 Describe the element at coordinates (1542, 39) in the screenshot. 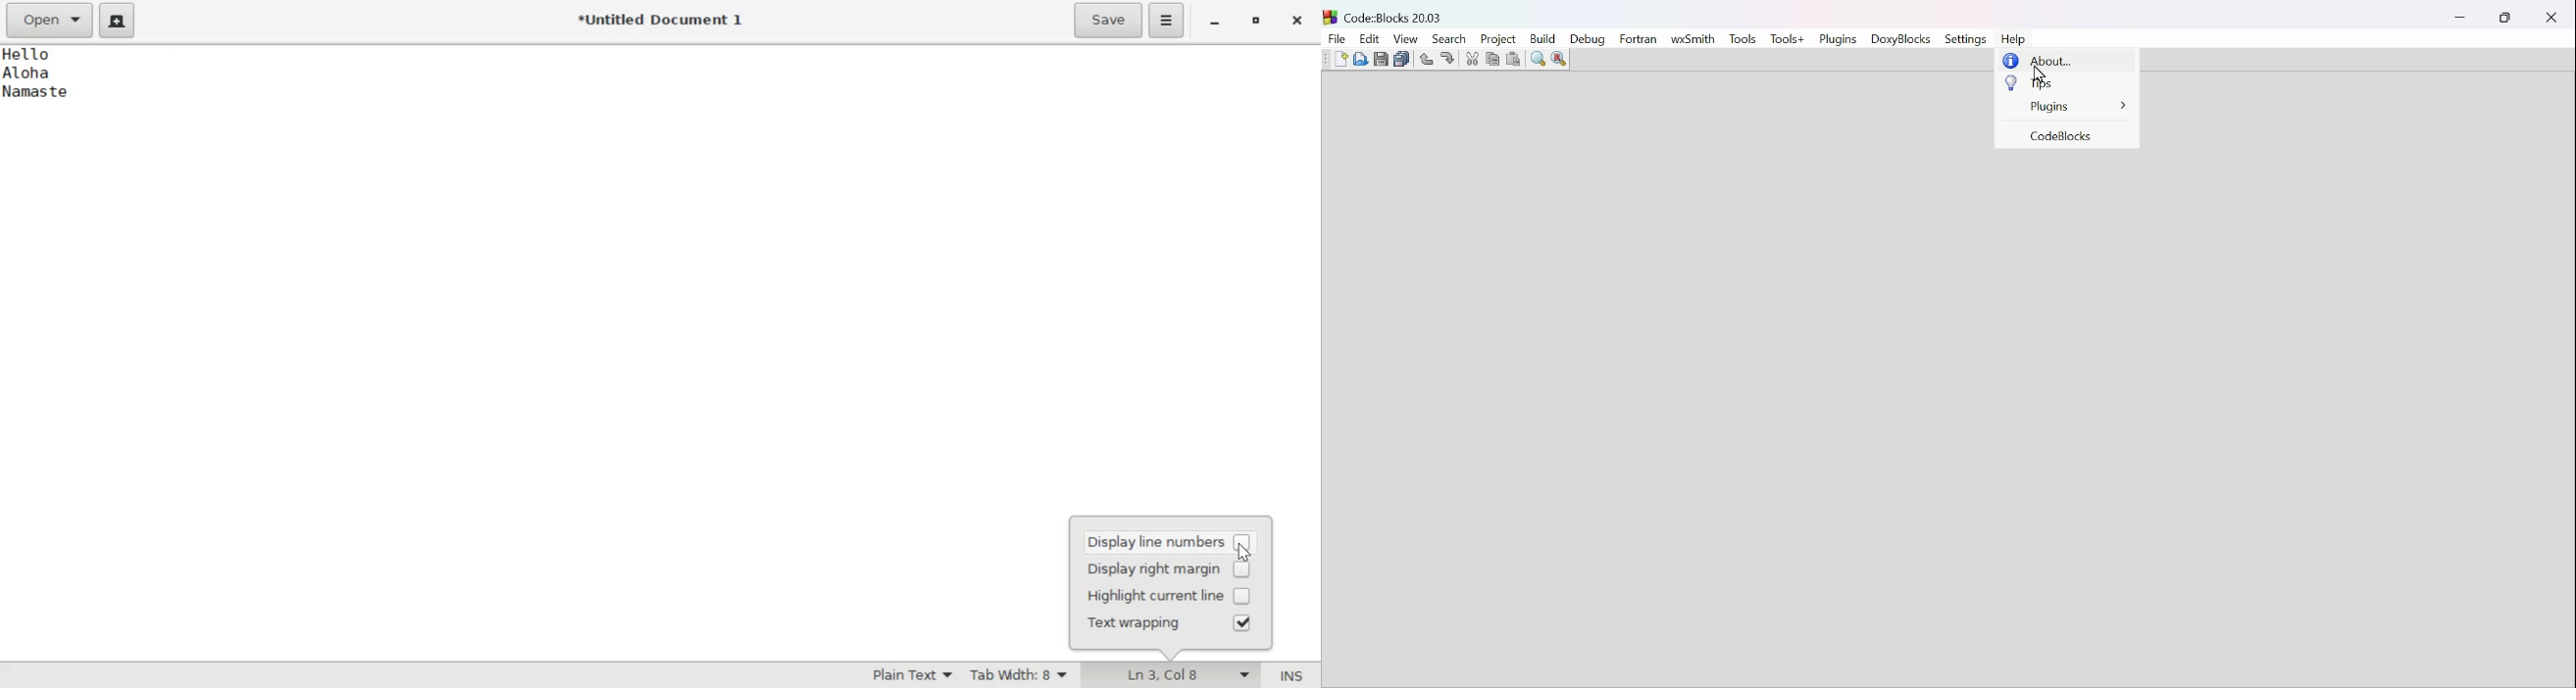

I see `Build` at that location.